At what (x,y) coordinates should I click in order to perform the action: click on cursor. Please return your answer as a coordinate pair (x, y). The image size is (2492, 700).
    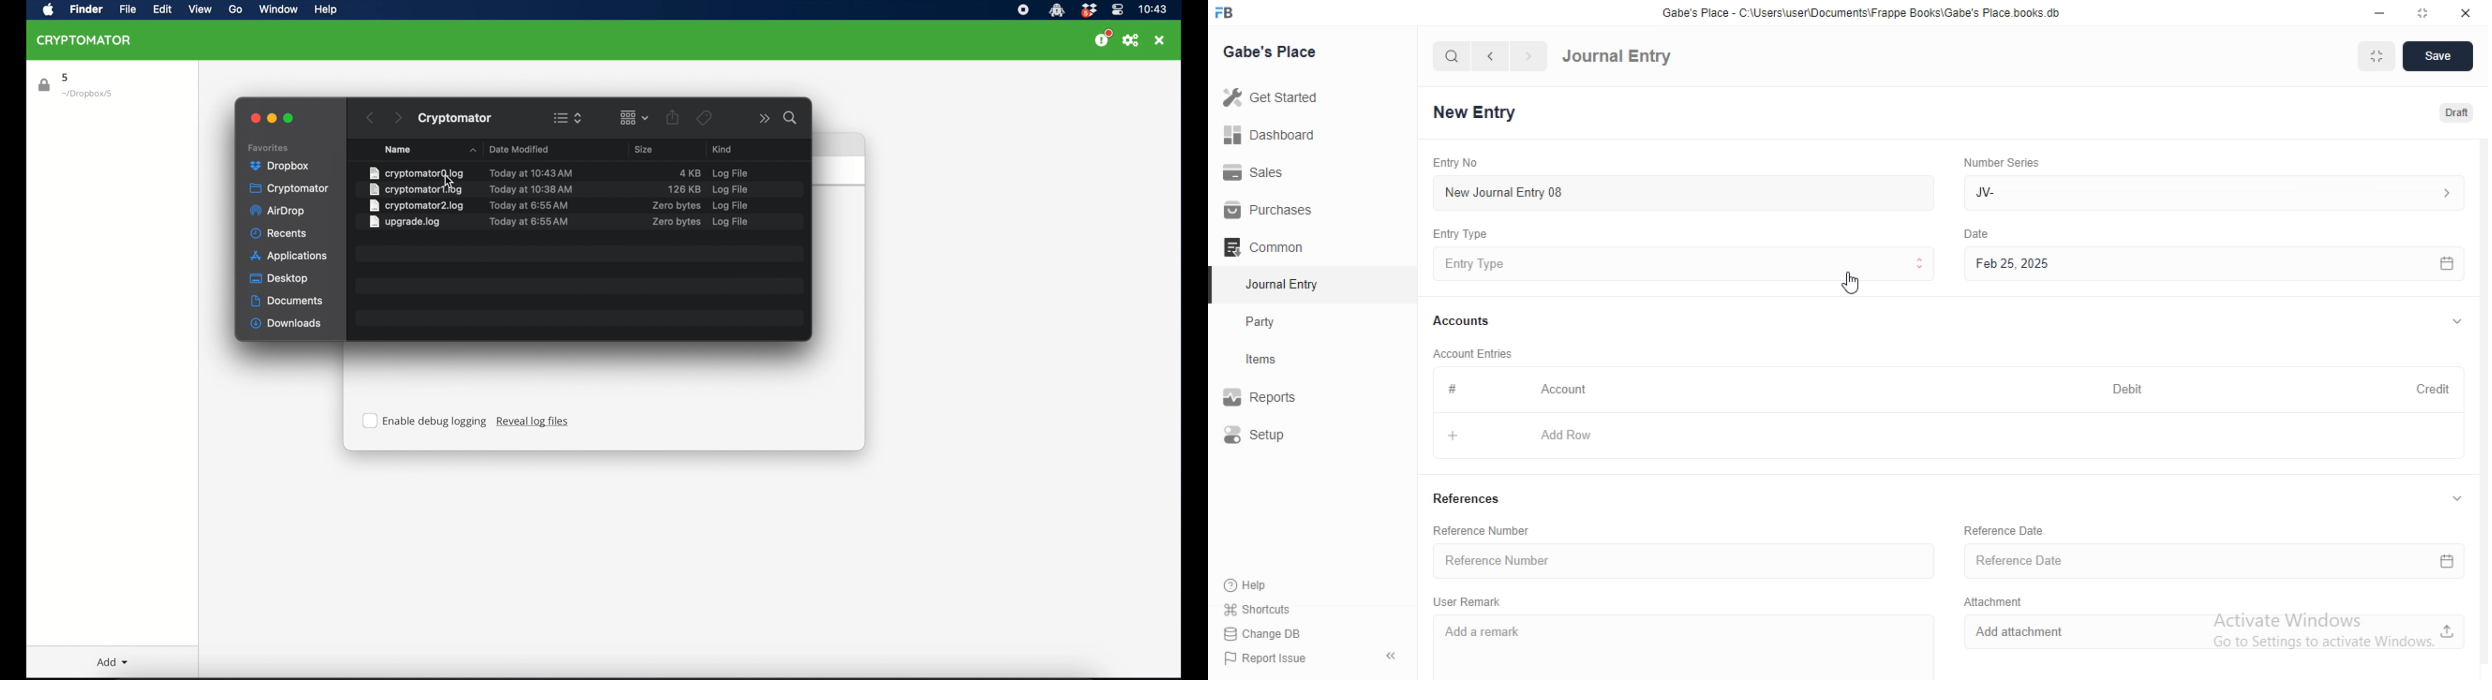
    Looking at the image, I should click on (1845, 284).